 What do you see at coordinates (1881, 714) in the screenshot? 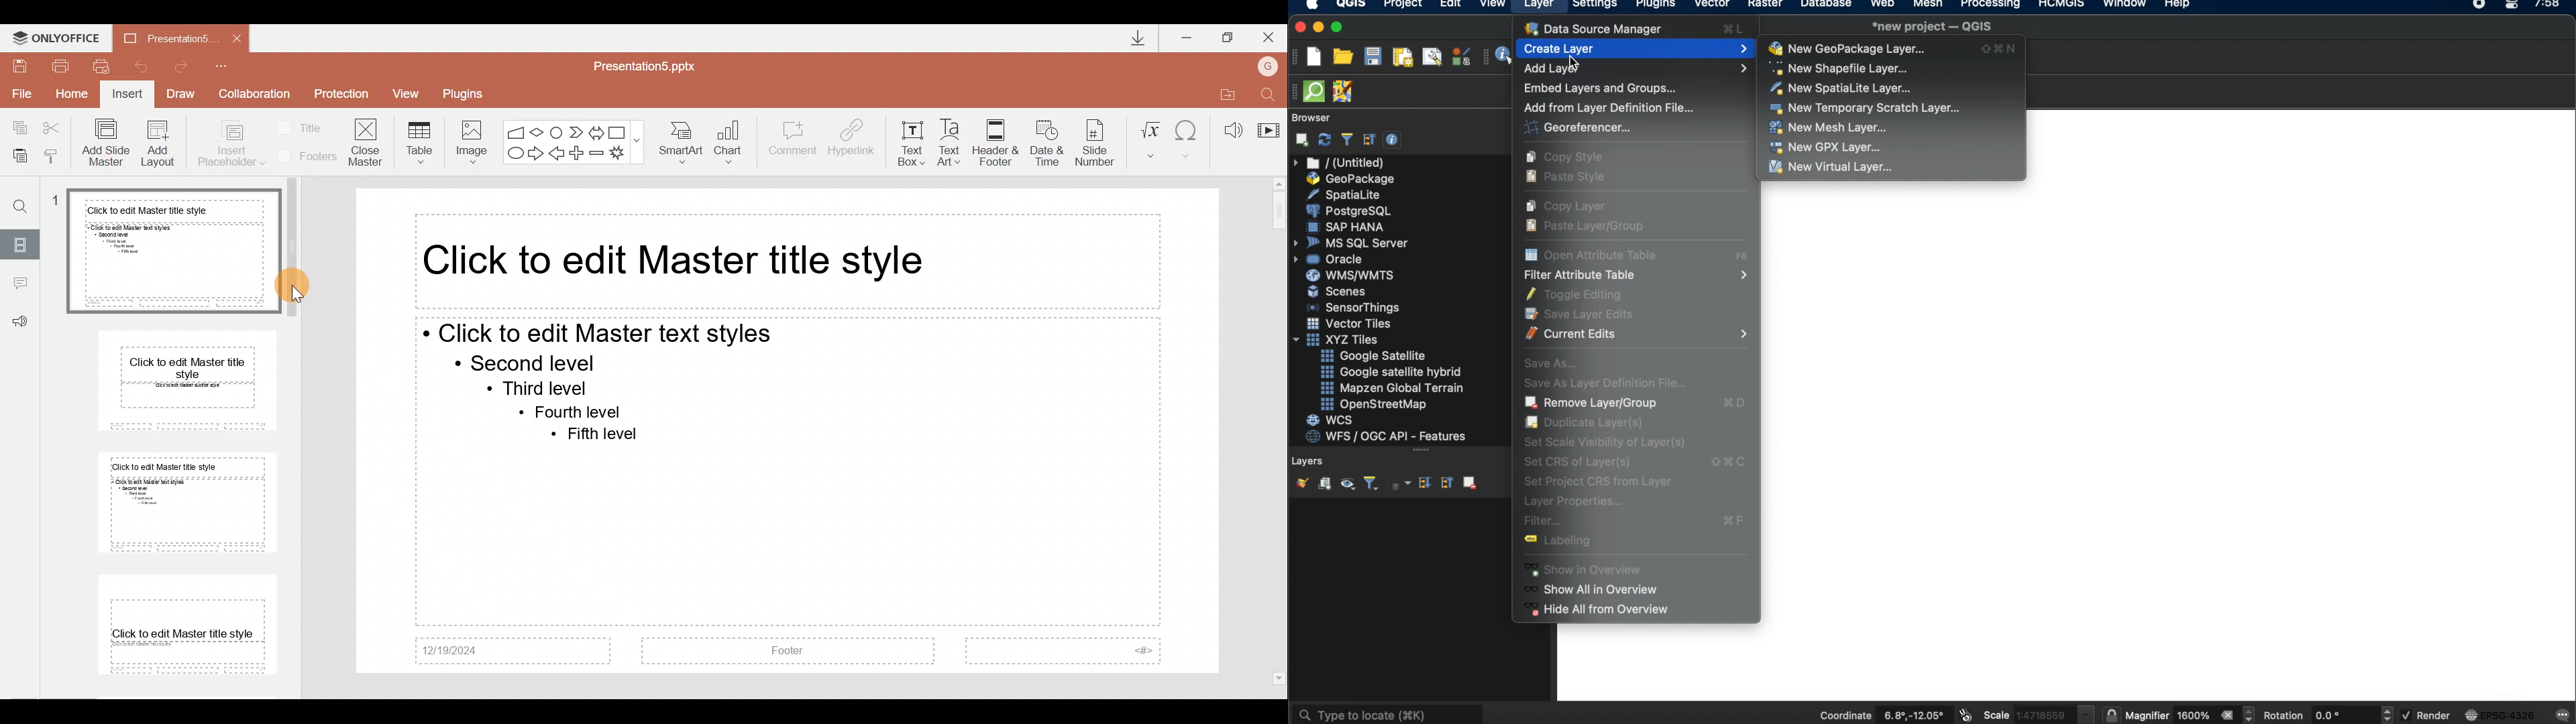
I see `coordinate 6.8, -12.05` at bounding box center [1881, 714].